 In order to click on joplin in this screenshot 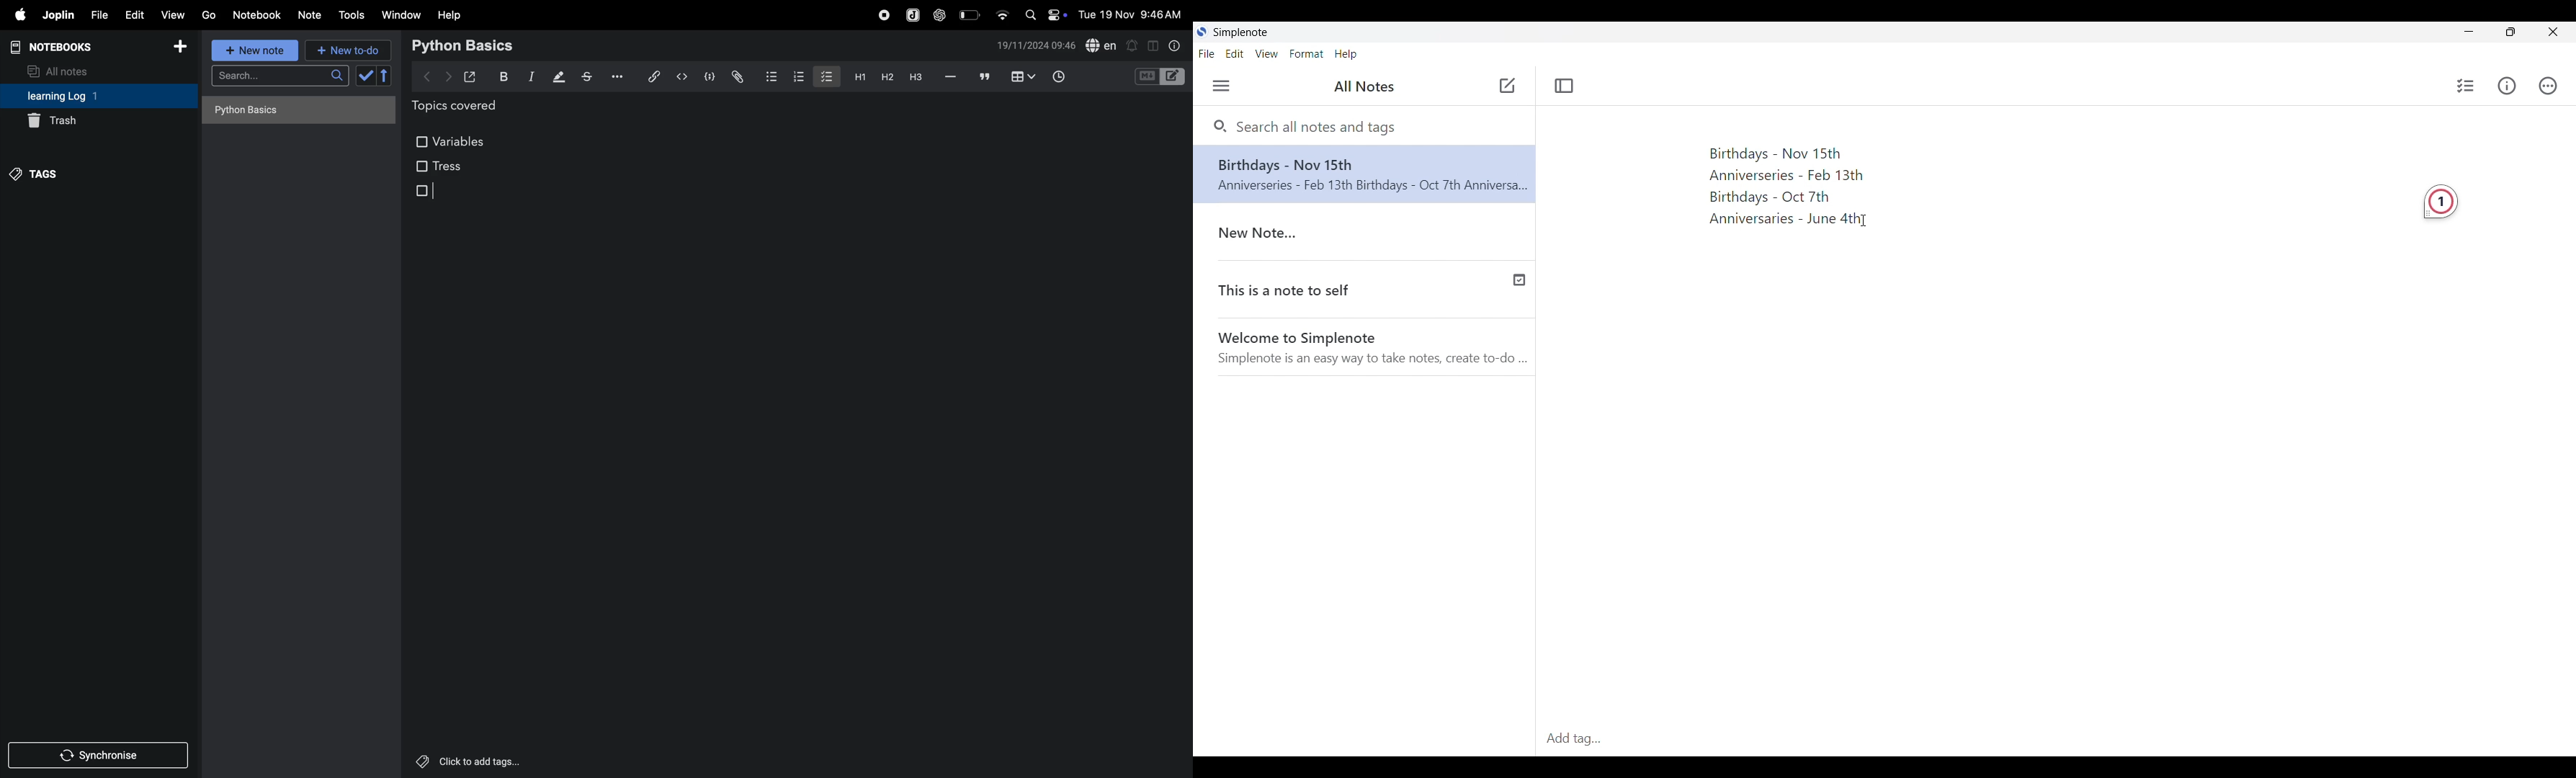, I will do `click(911, 15)`.